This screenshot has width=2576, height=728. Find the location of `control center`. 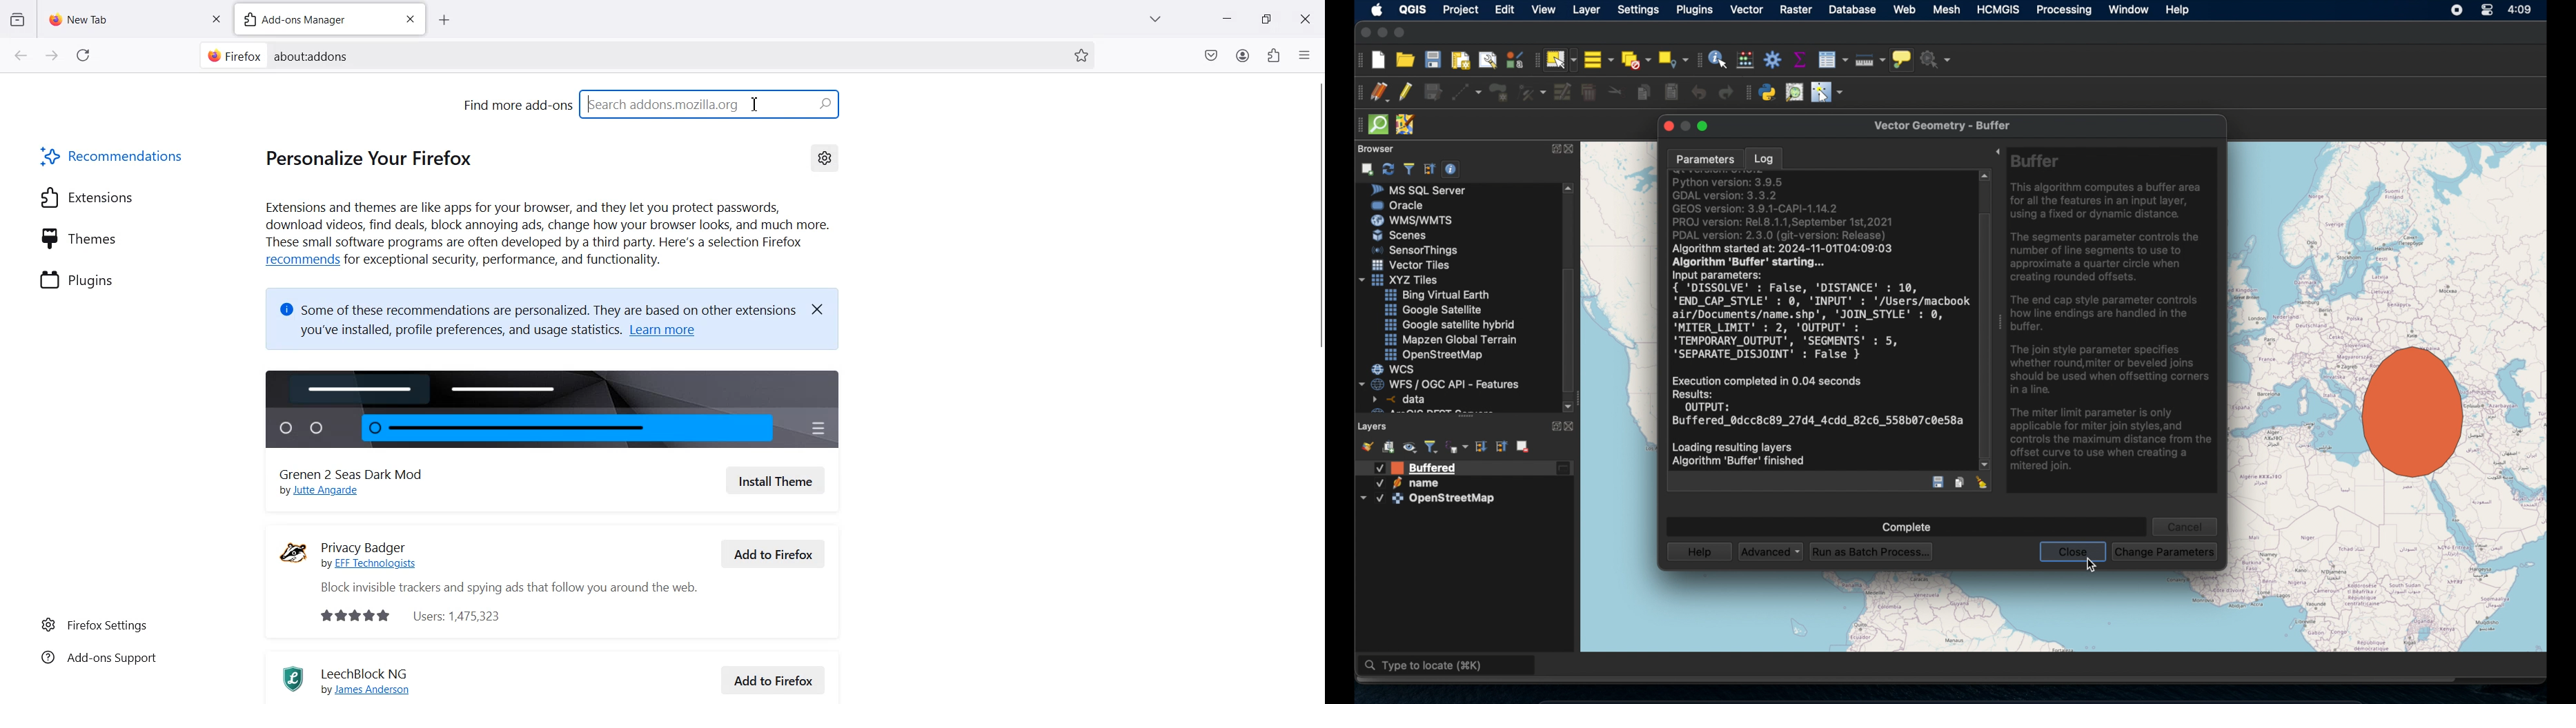

control center is located at coordinates (2484, 10).